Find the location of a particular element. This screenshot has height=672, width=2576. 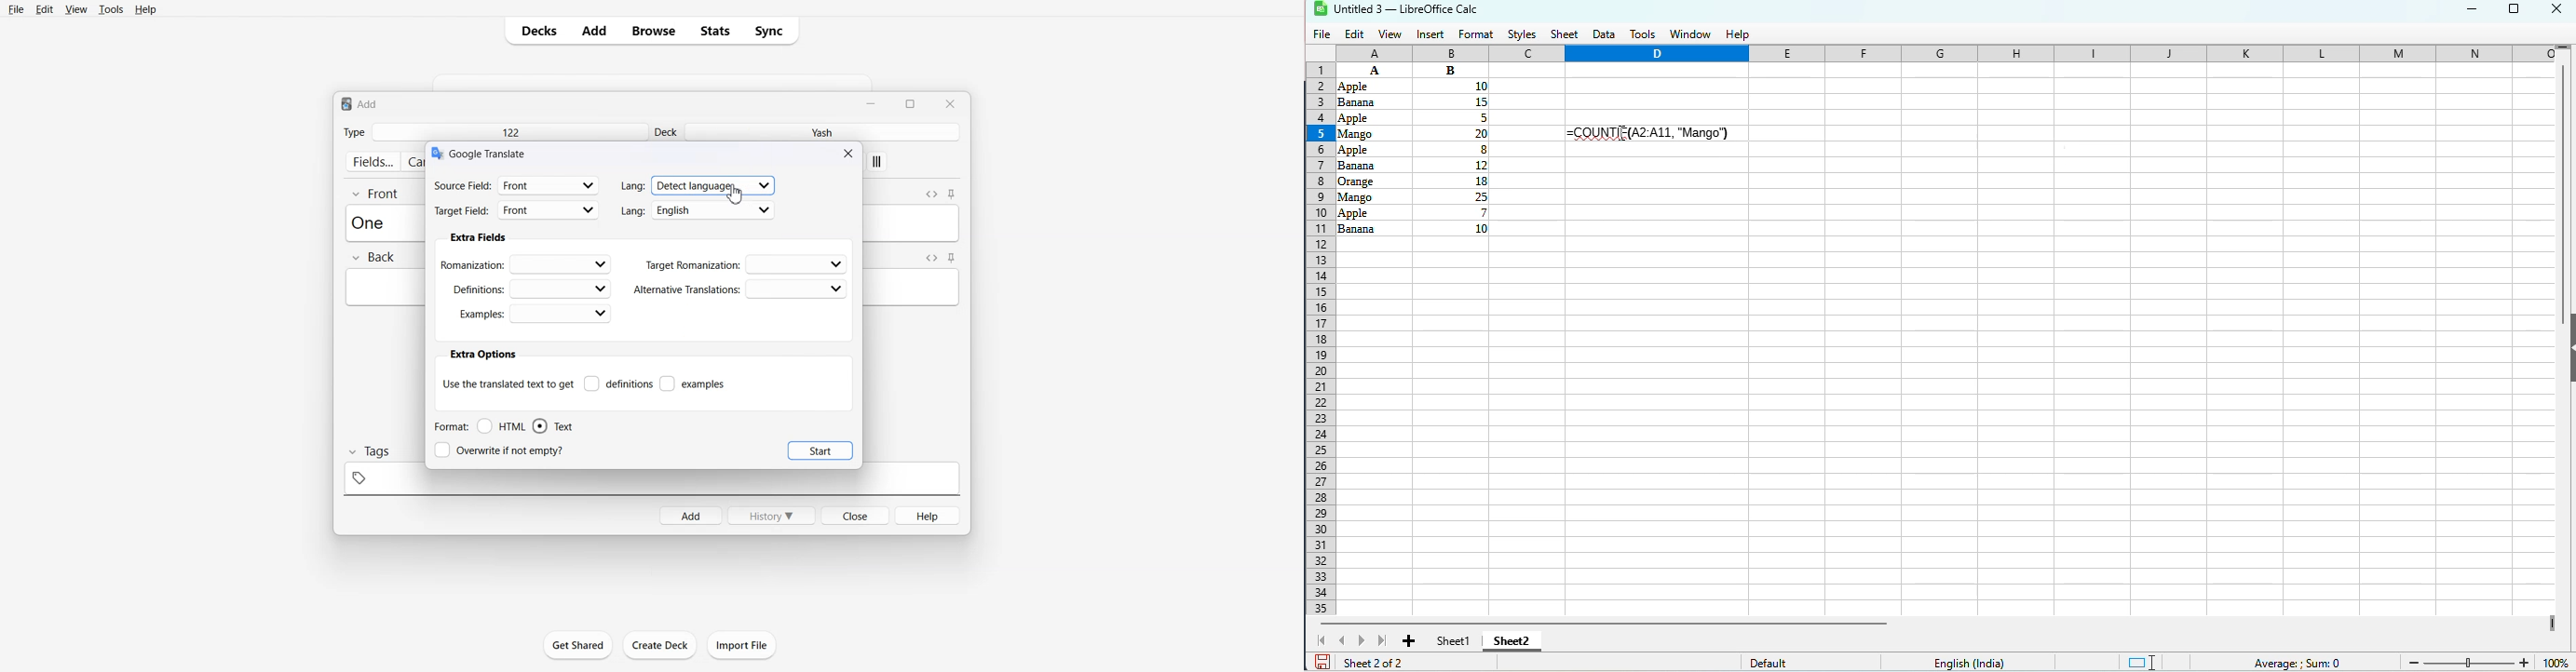

Back is located at coordinates (373, 258).